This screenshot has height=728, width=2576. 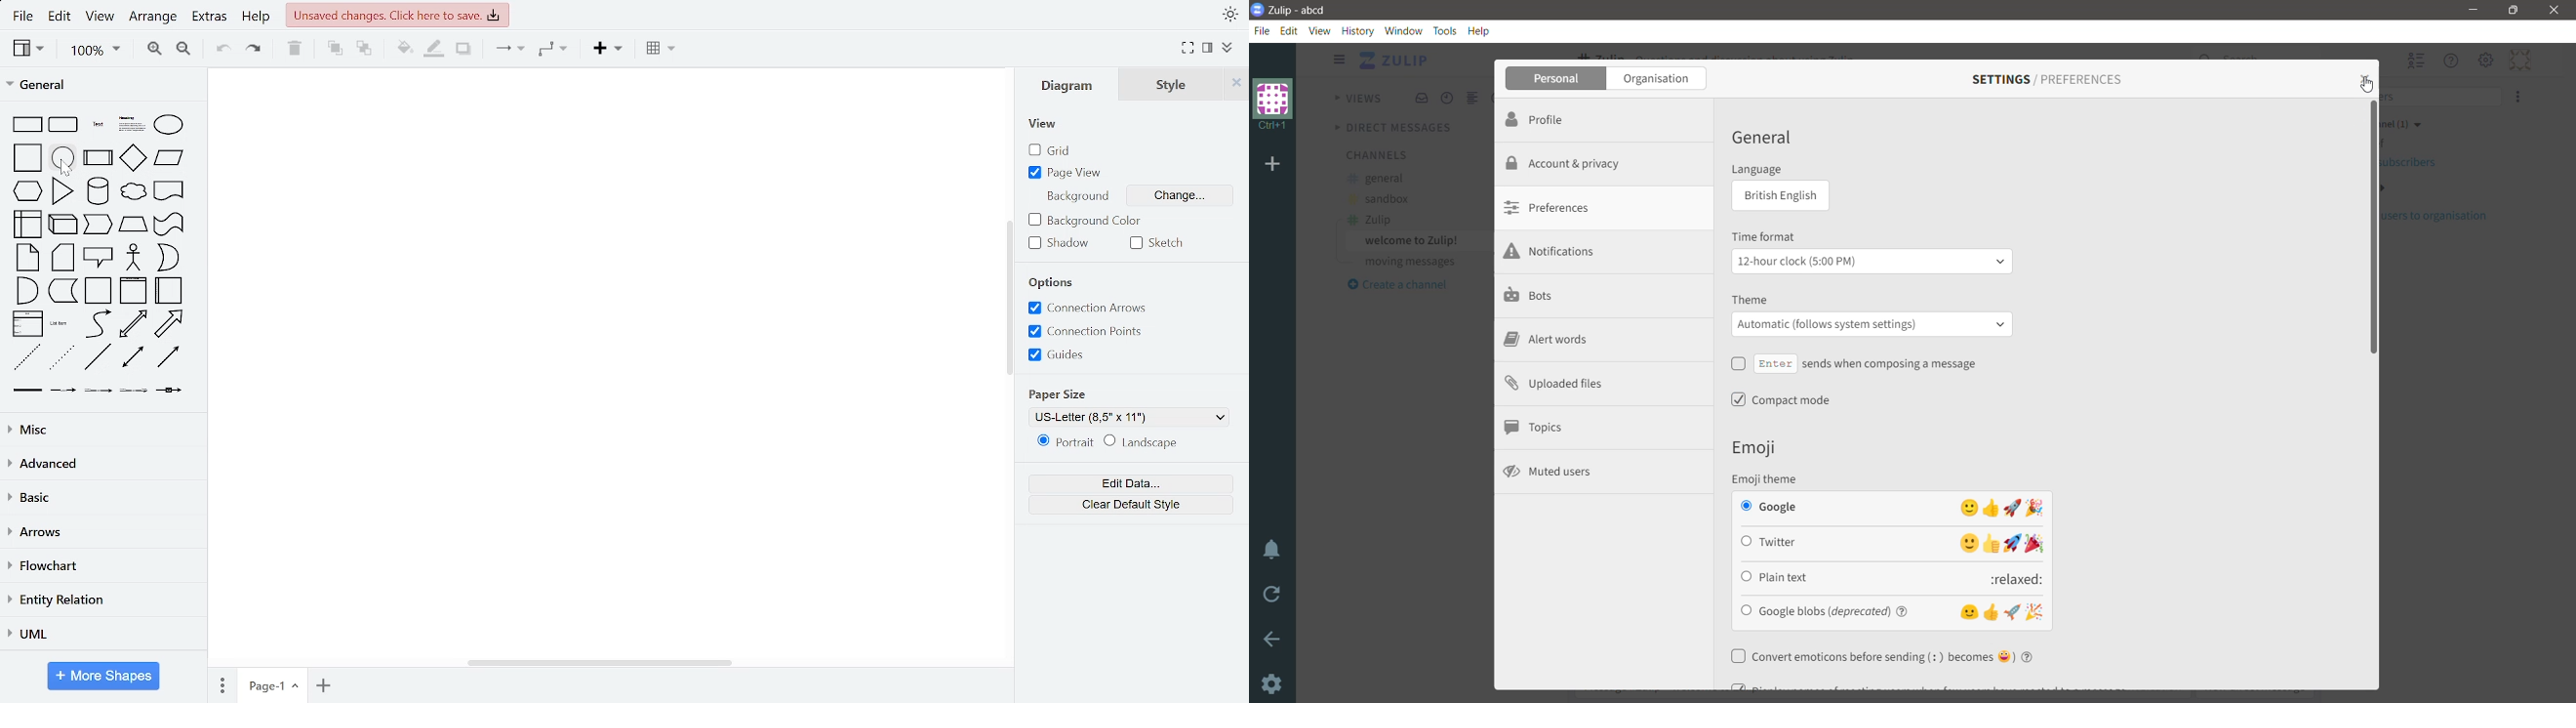 What do you see at coordinates (28, 324) in the screenshot?
I see `list` at bounding box center [28, 324].